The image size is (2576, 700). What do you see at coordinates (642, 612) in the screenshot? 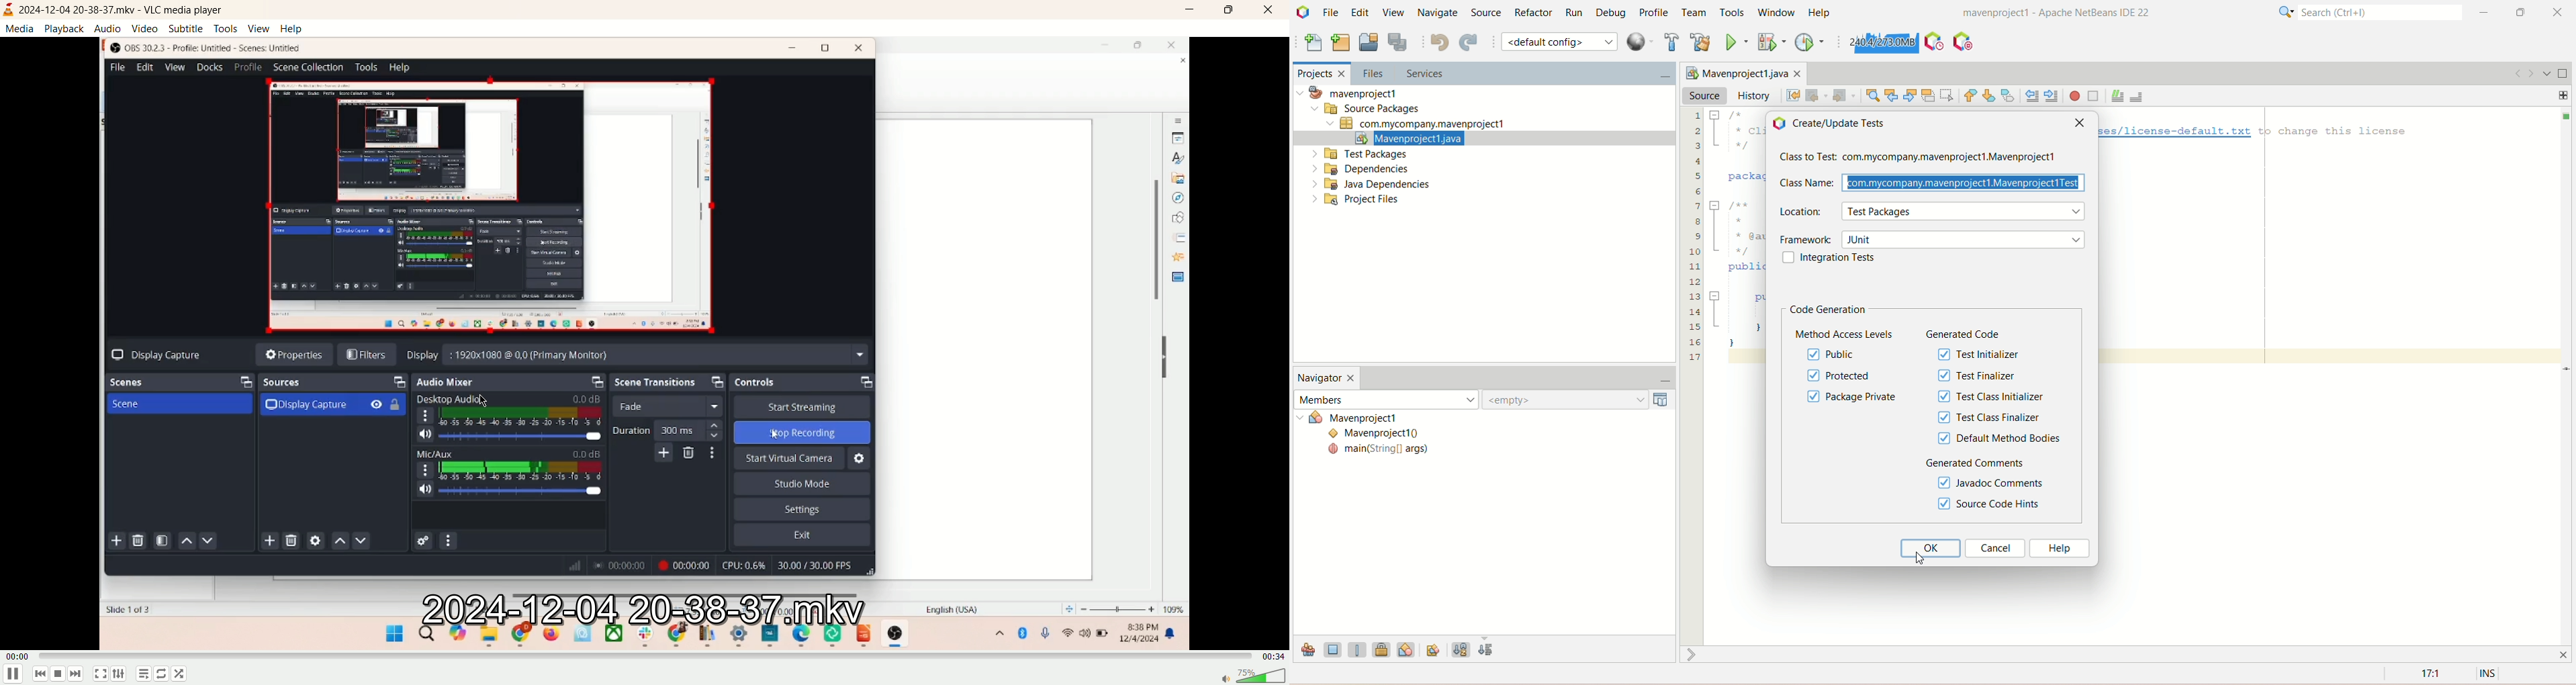
I see `file name` at bounding box center [642, 612].